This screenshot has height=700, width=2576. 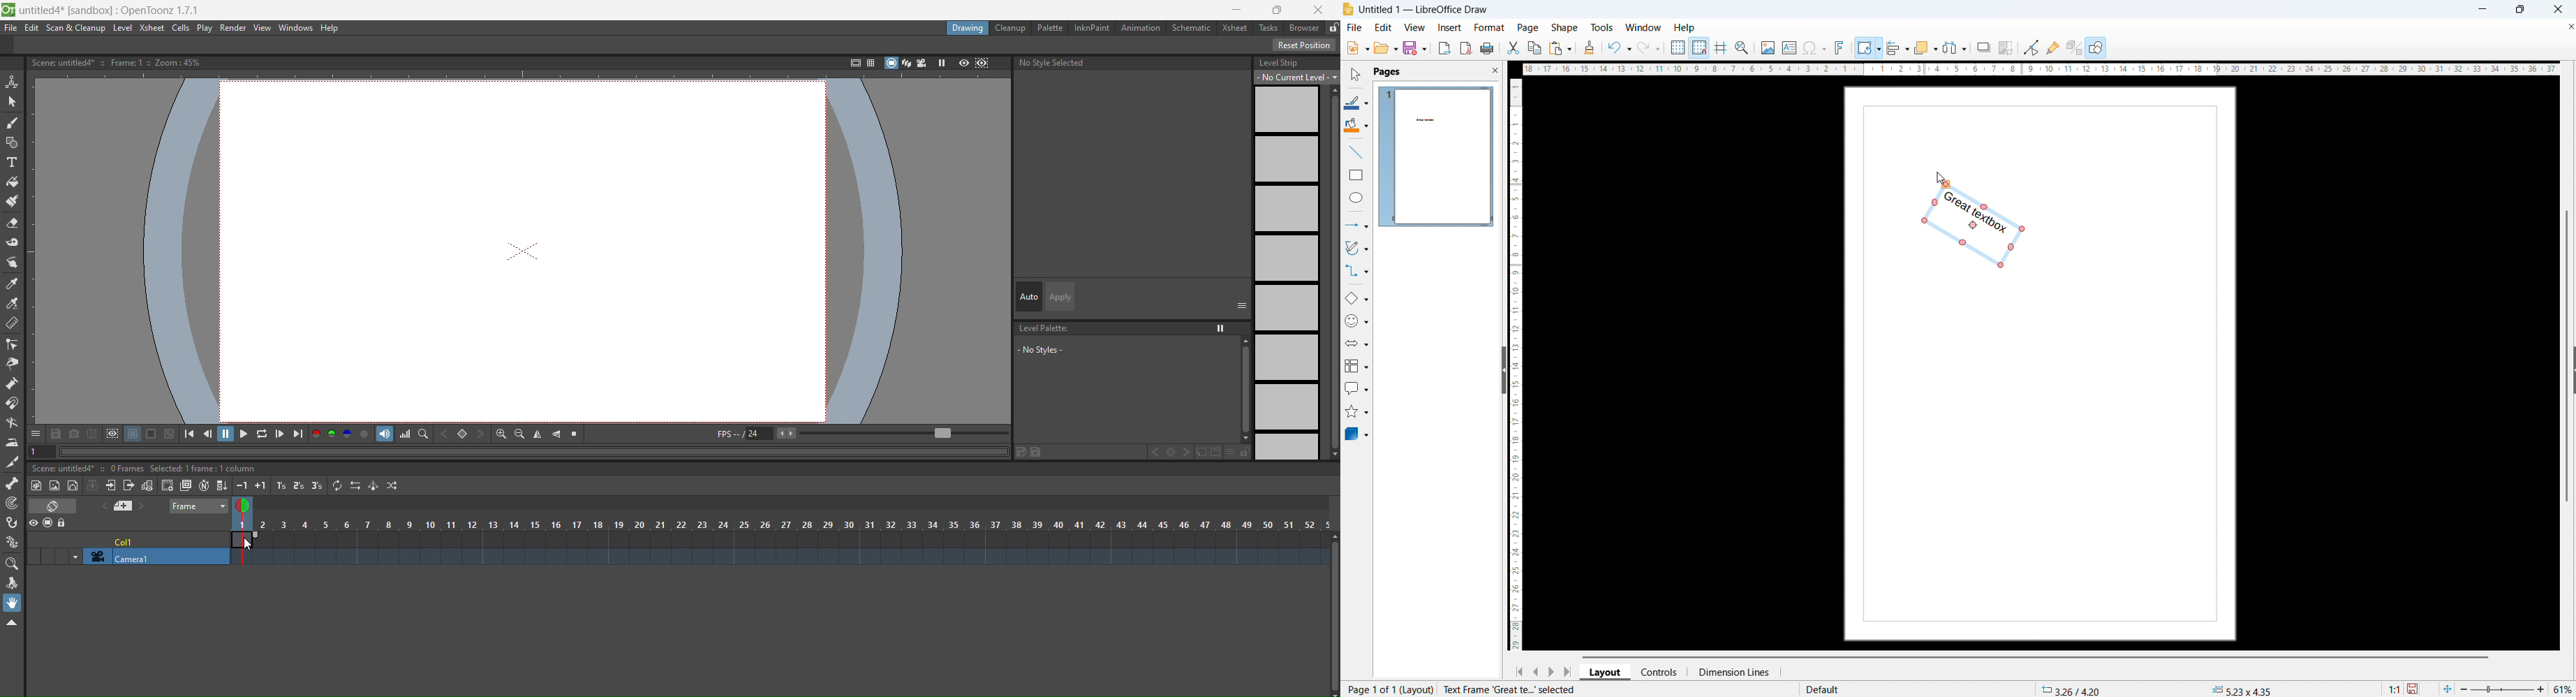 I want to click on block arrows, so click(x=1356, y=343).